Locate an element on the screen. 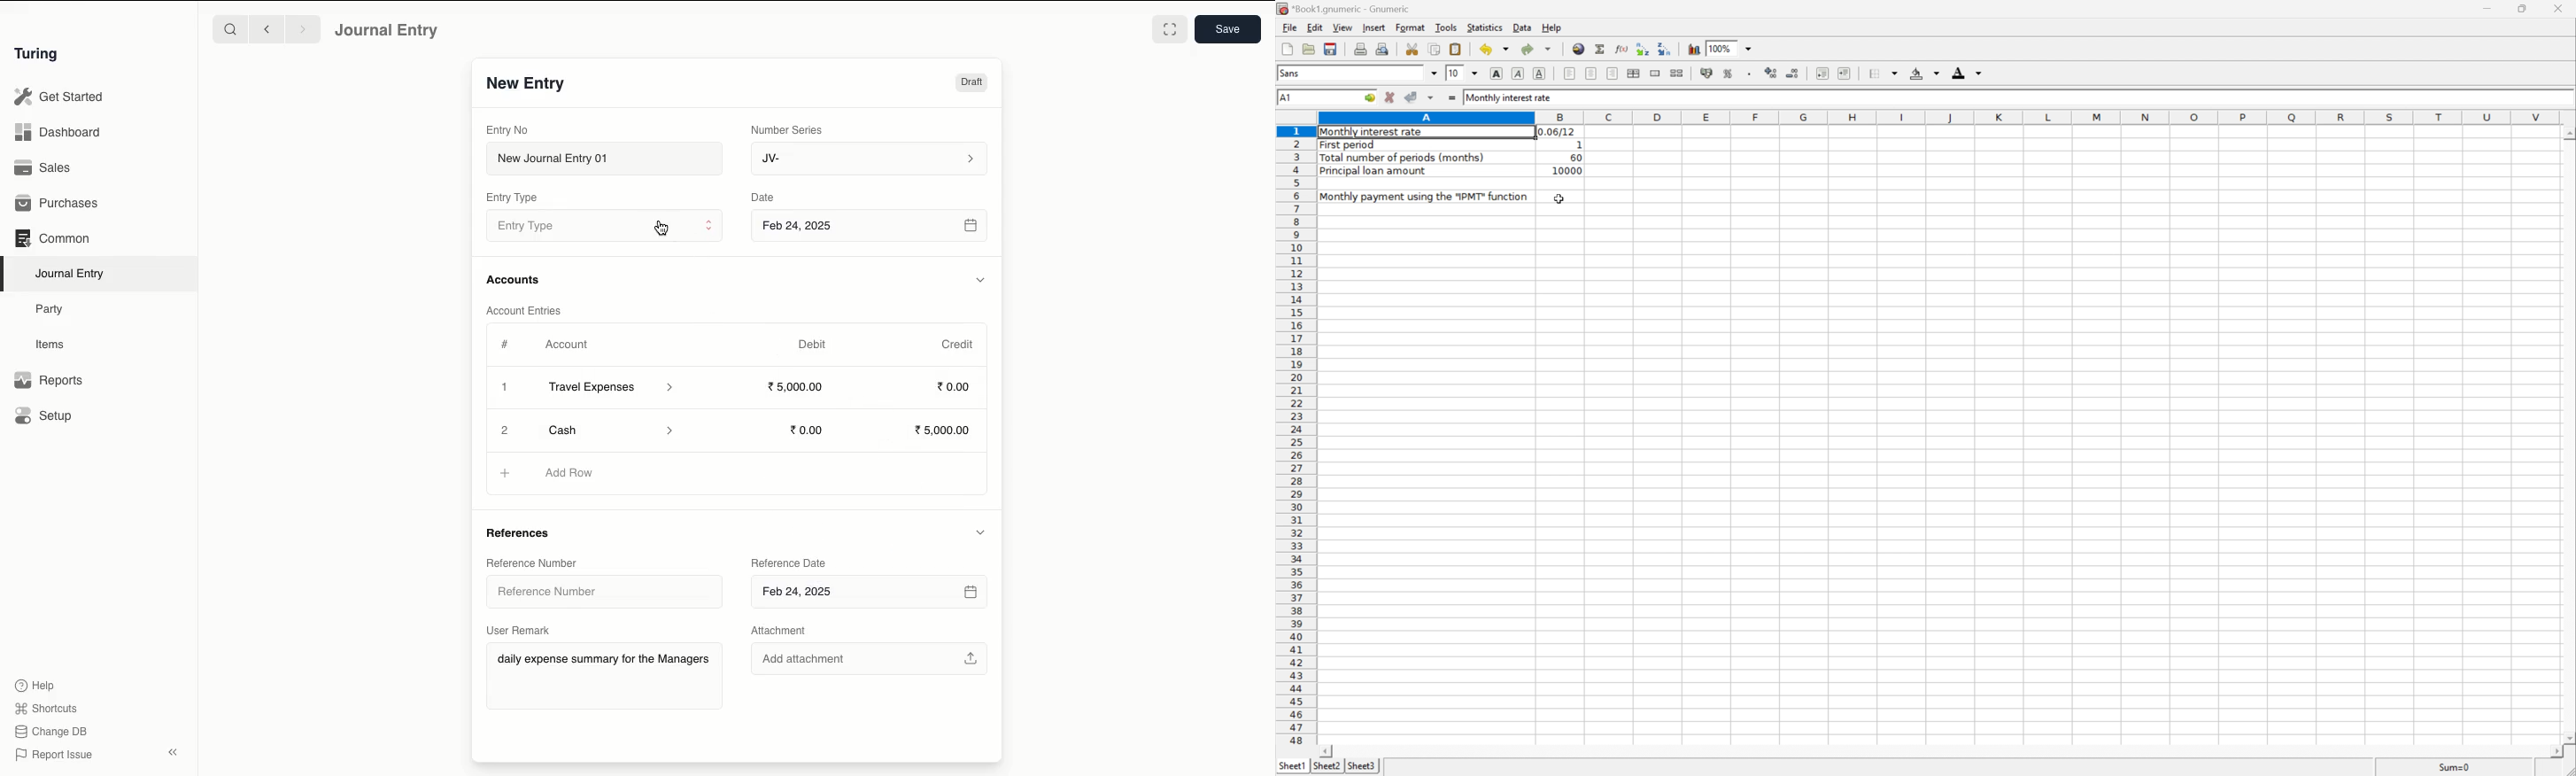 The height and width of the screenshot is (784, 2576). Sans is located at coordinates (1290, 73).